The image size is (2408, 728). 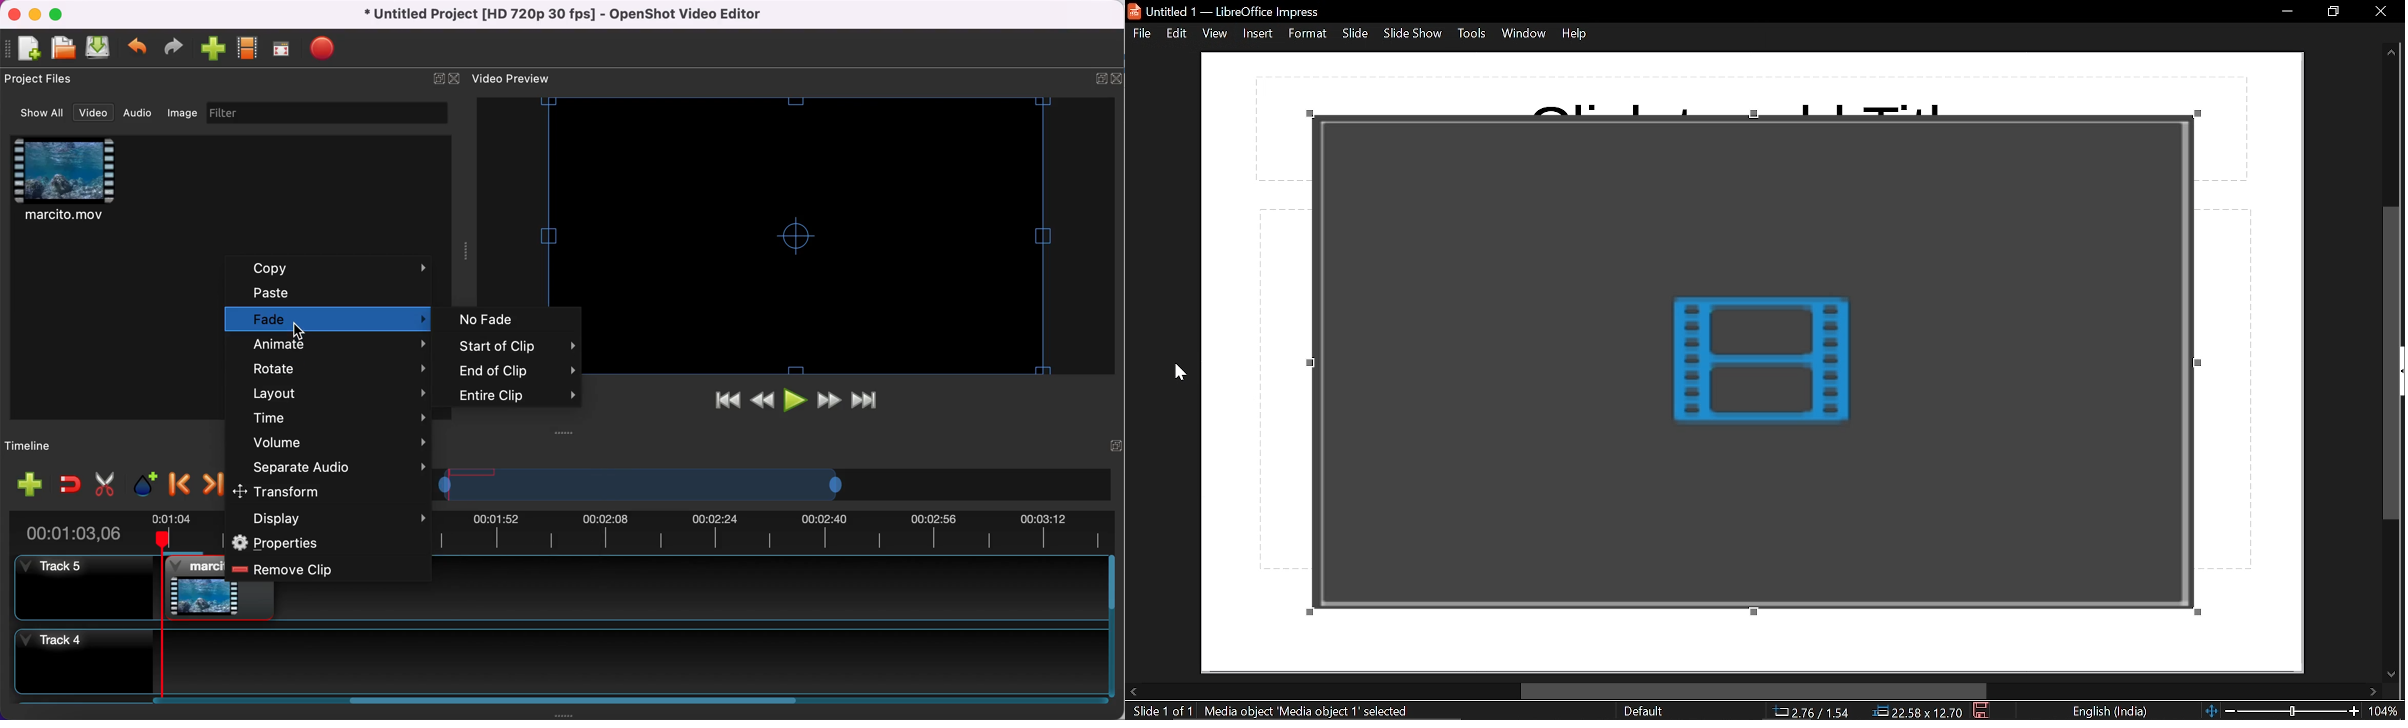 What do you see at coordinates (2282, 712) in the screenshot?
I see `zoom change` at bounding box center [2282, 712].